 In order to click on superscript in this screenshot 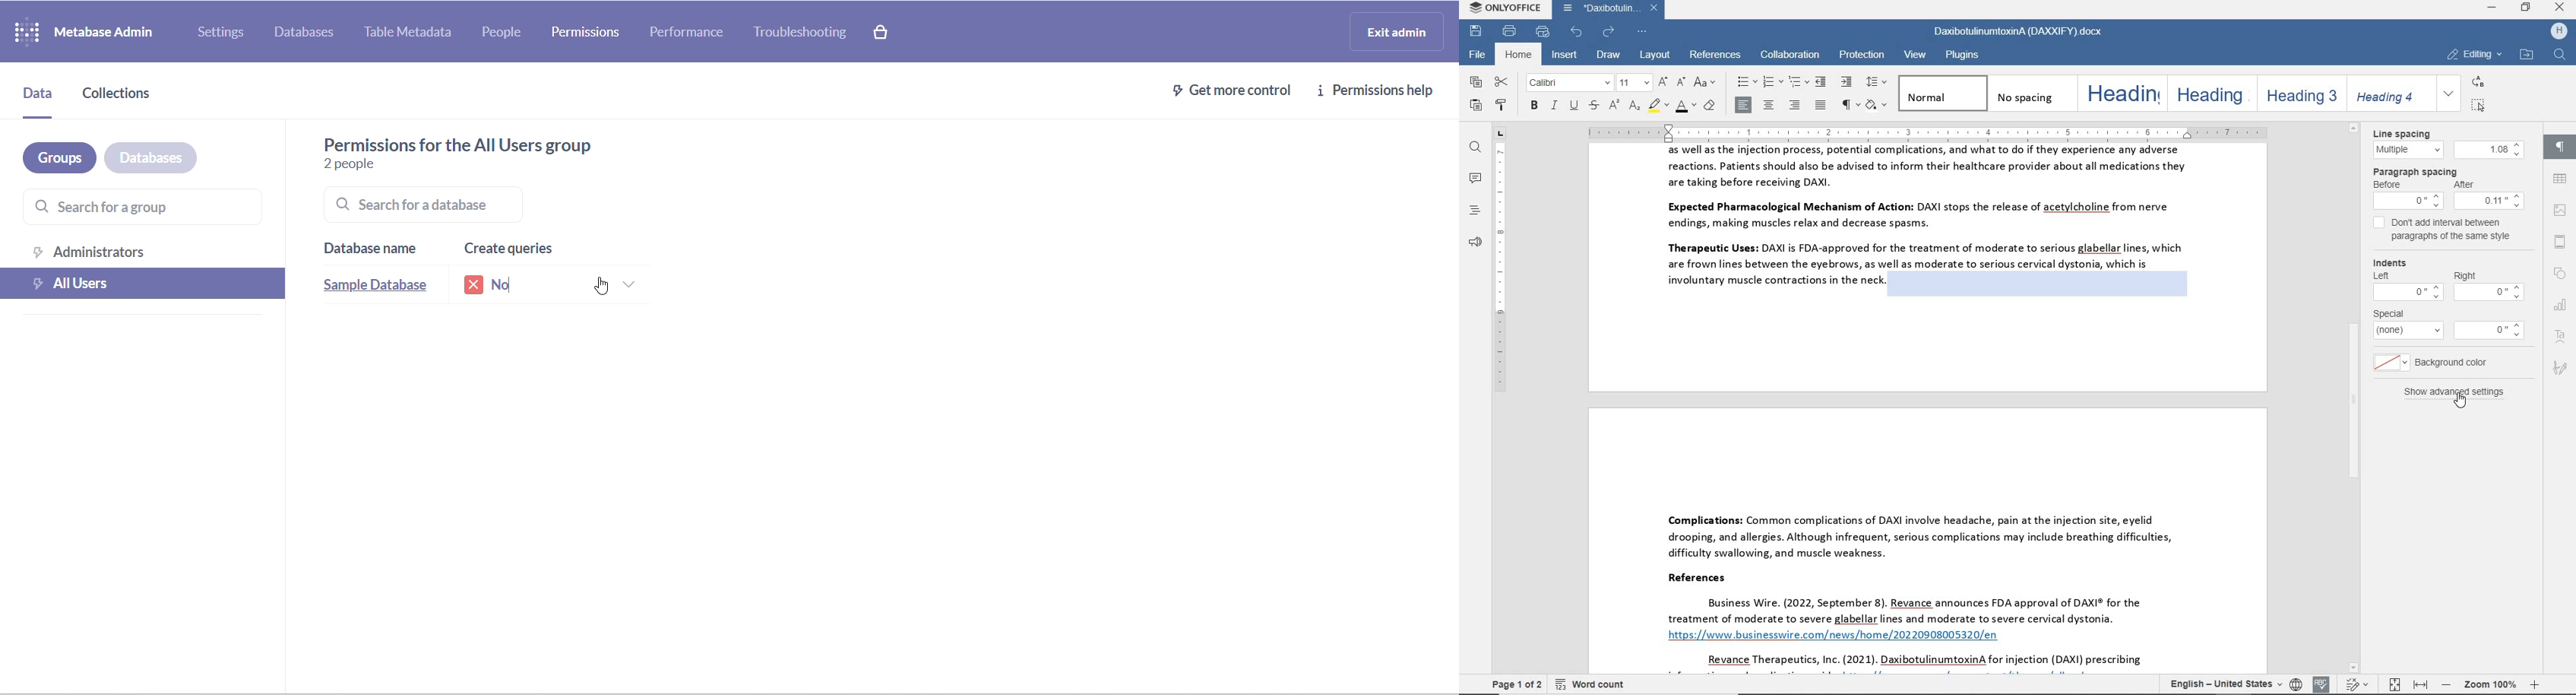, I will do `click(1613, 107)`.